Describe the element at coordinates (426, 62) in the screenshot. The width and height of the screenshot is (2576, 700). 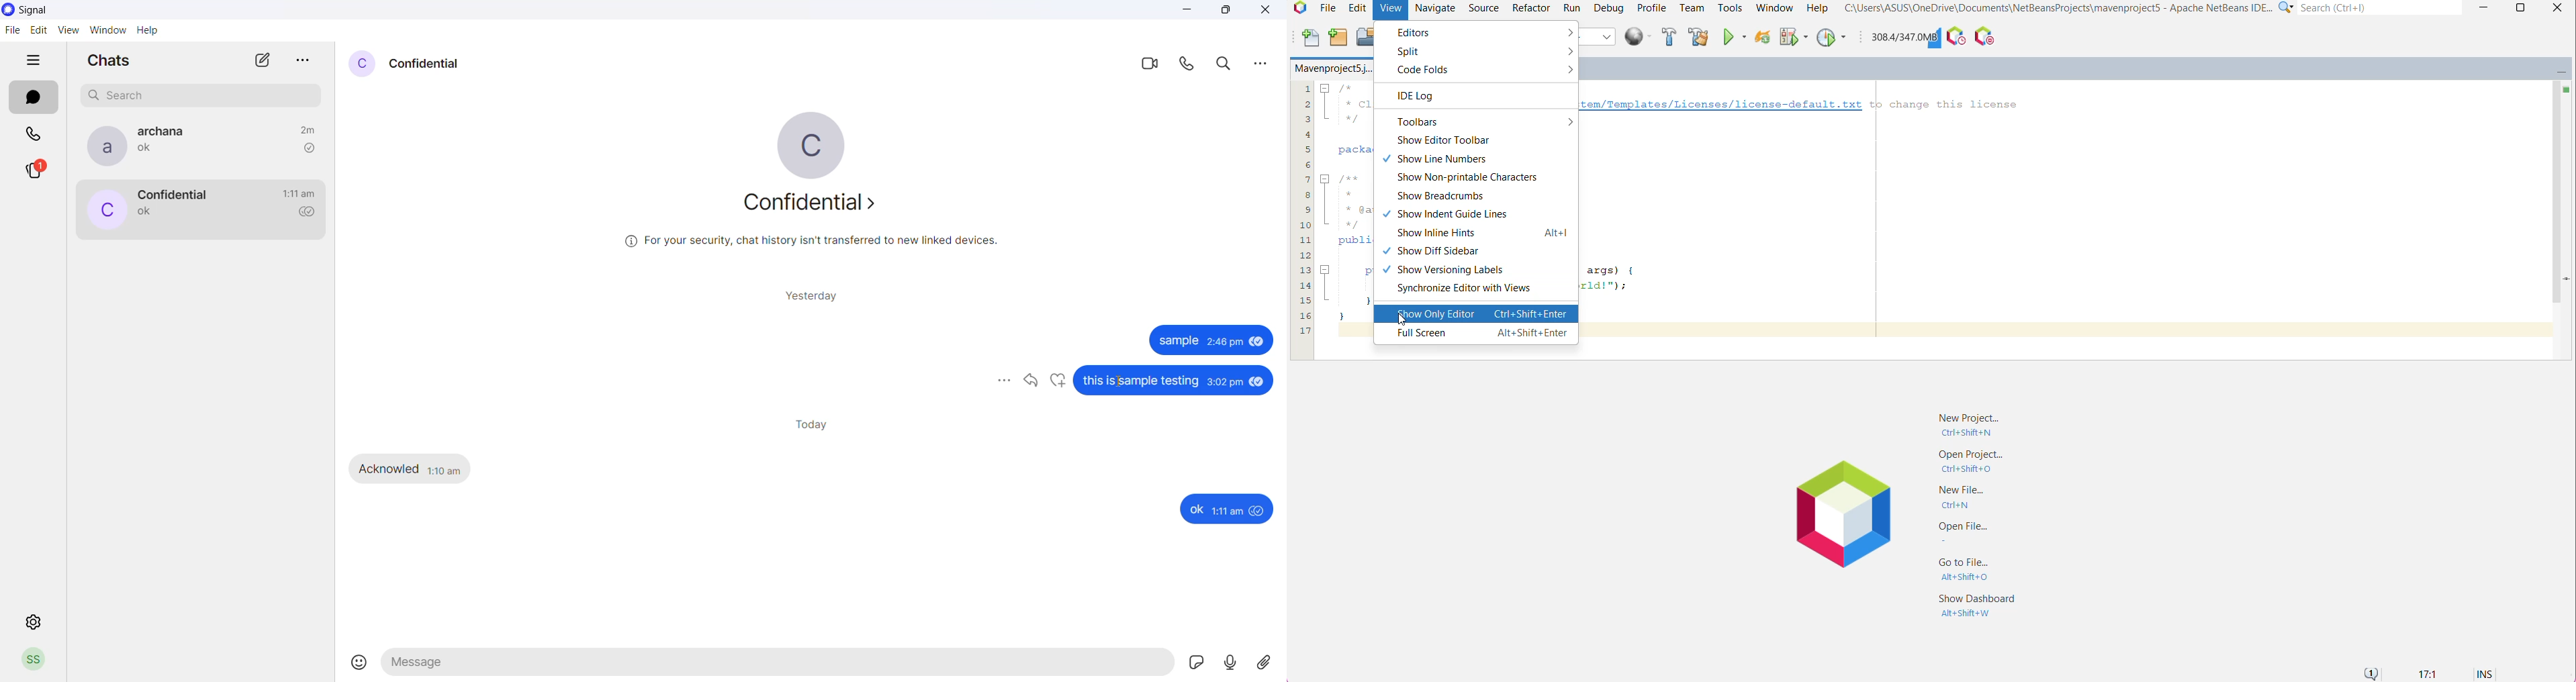
I see `contact name` at that location.